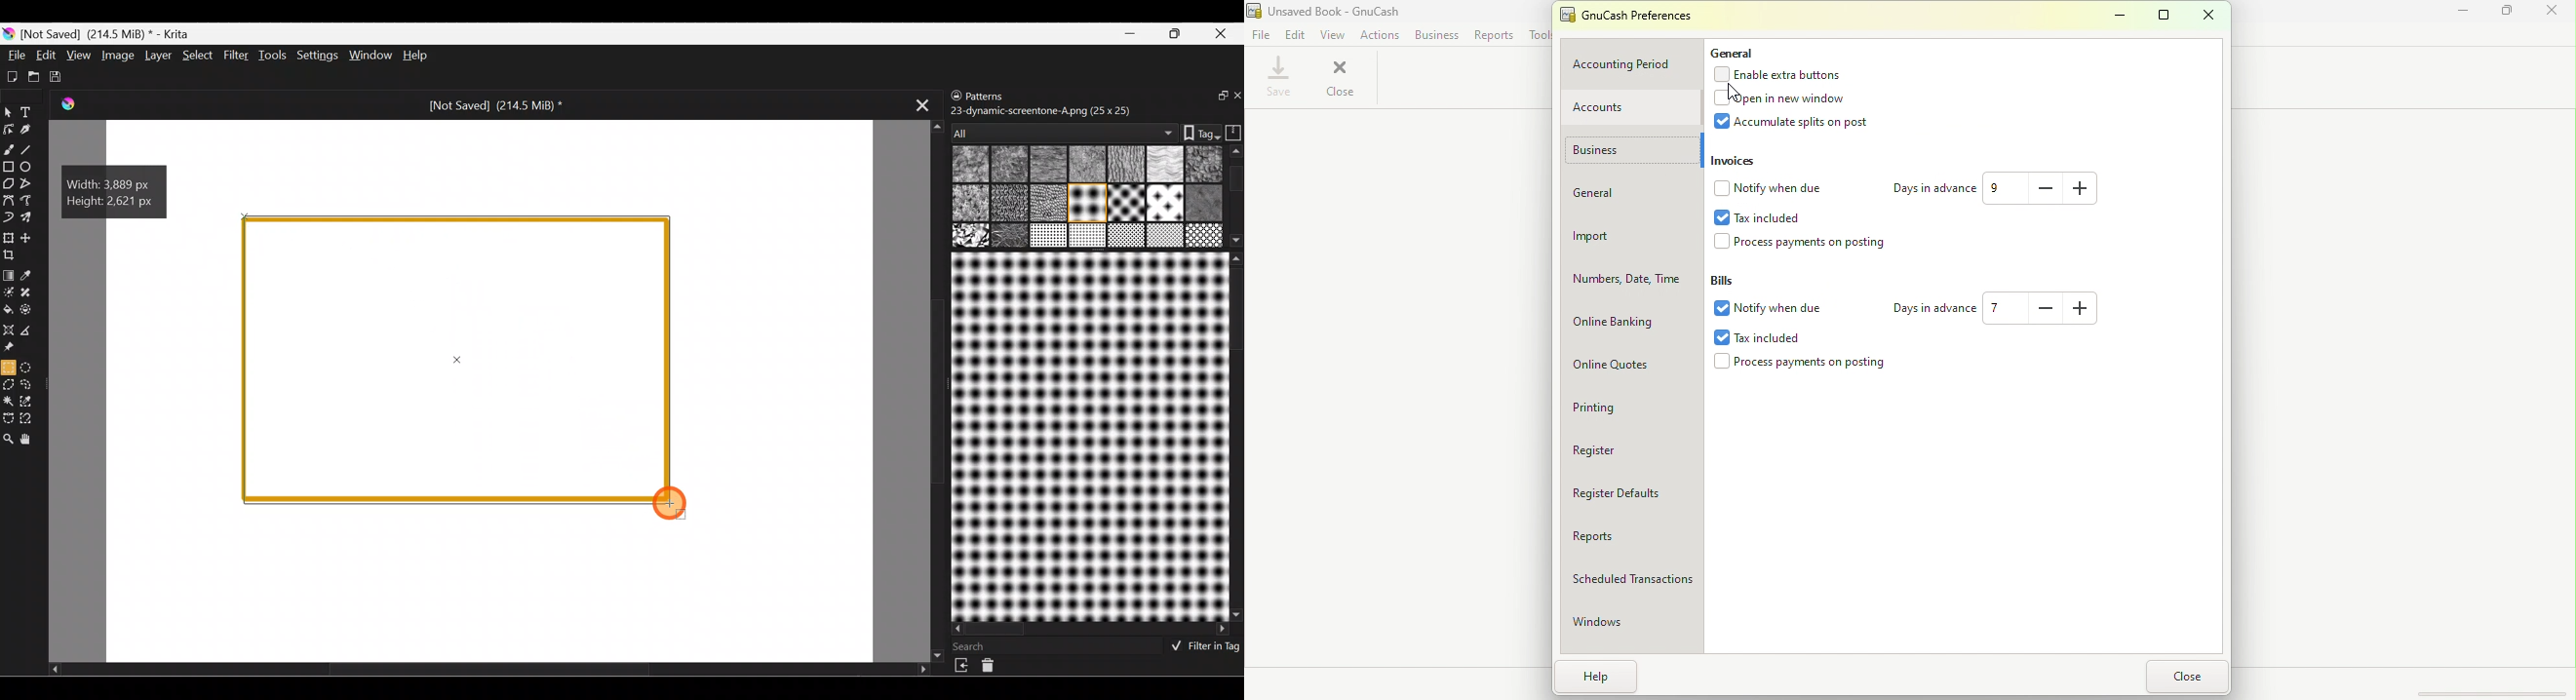 The height and width of the screenshot is (700, 2576). Describe the element at coordinates (1339, 77) in the screenshot. I see `Close` at that location.